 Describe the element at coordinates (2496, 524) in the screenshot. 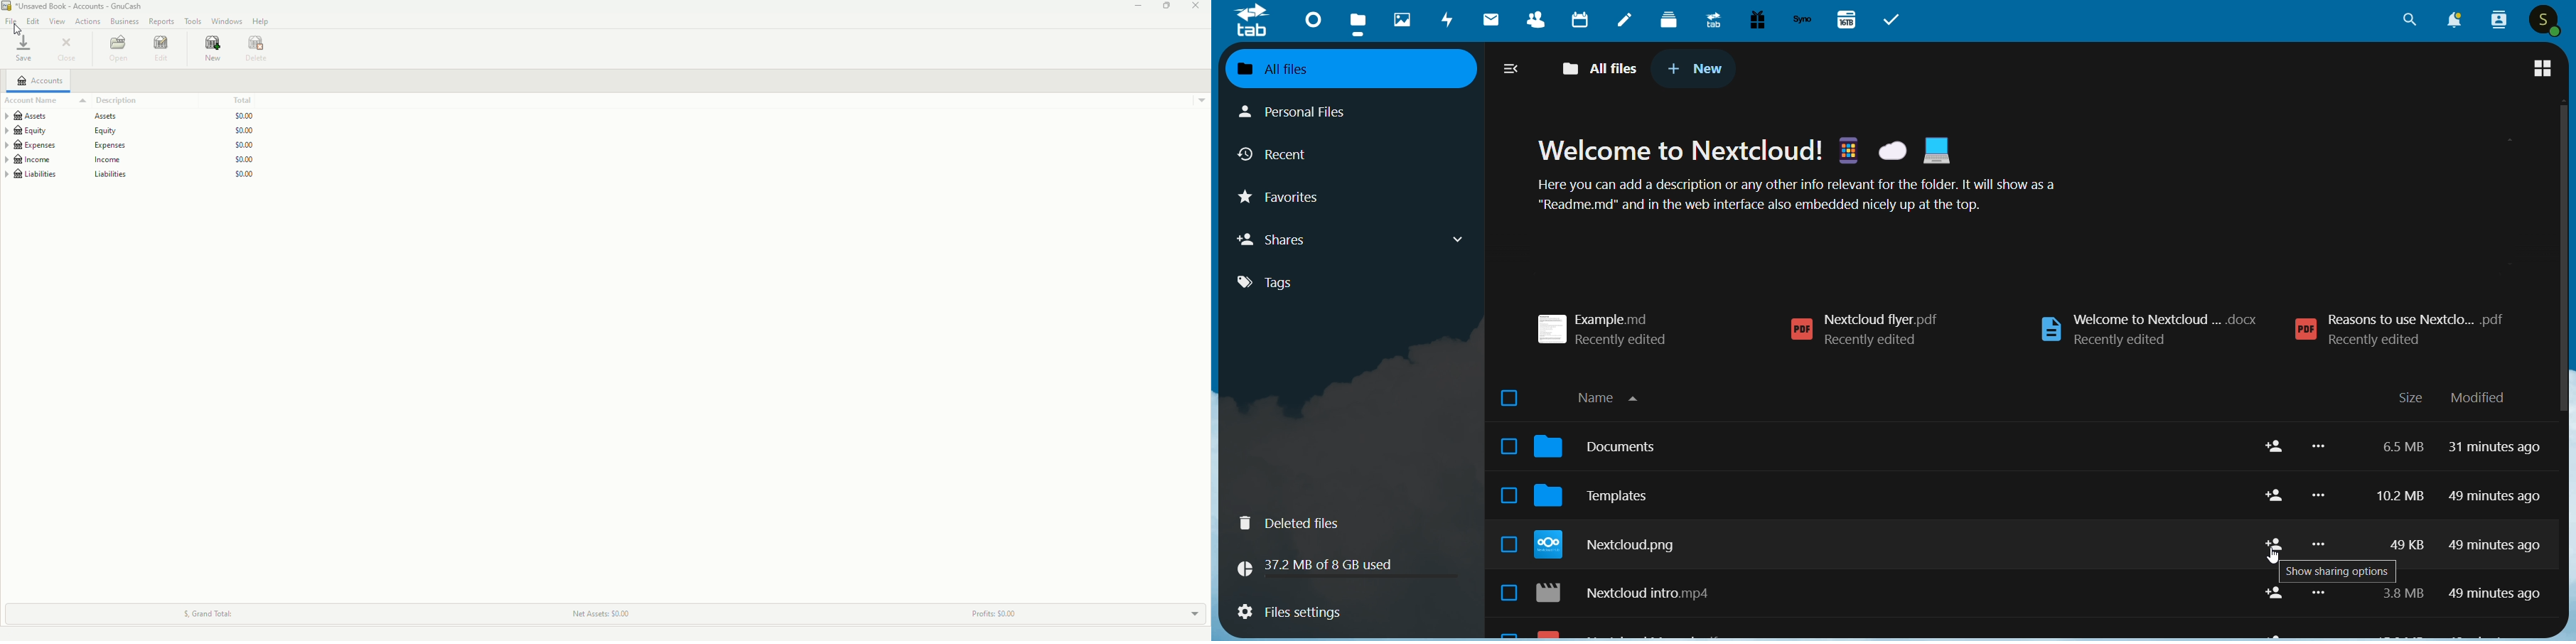

I see `last modified` at that location.